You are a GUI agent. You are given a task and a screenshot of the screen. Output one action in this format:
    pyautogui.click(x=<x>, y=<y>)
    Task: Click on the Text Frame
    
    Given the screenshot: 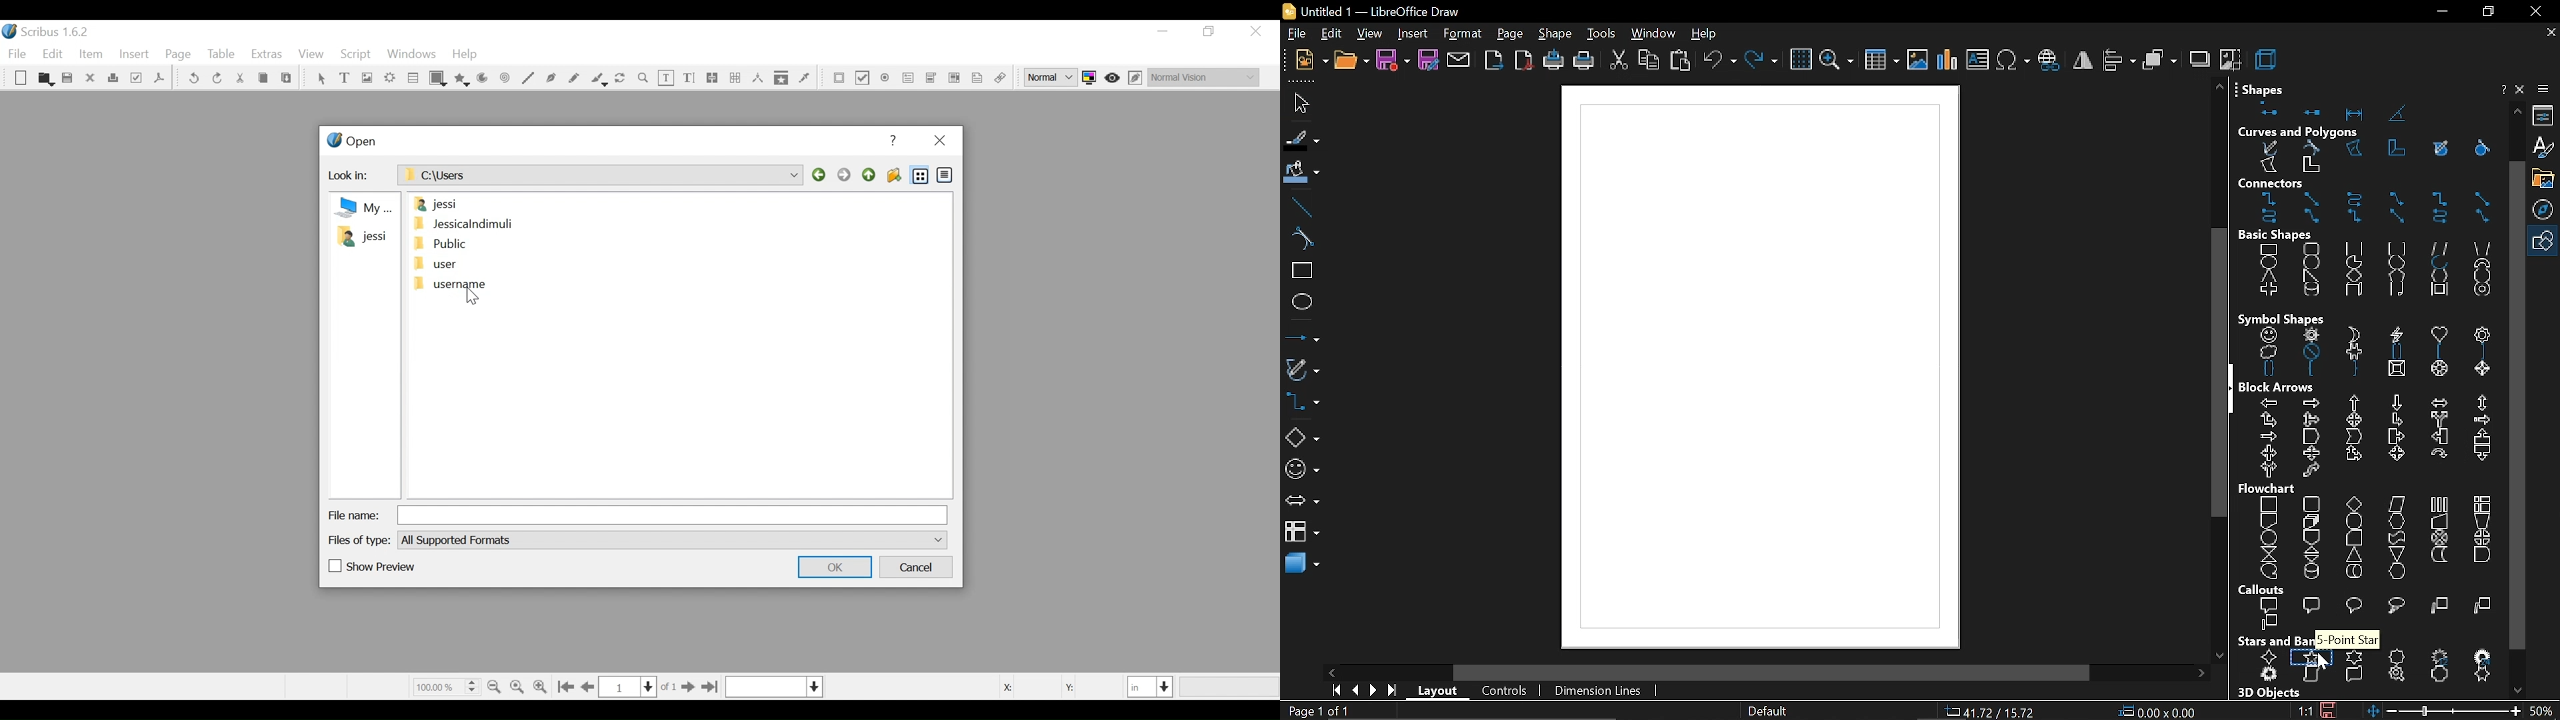 What is the action you would take?
    pyautogui.click(x=346, y=79)
    